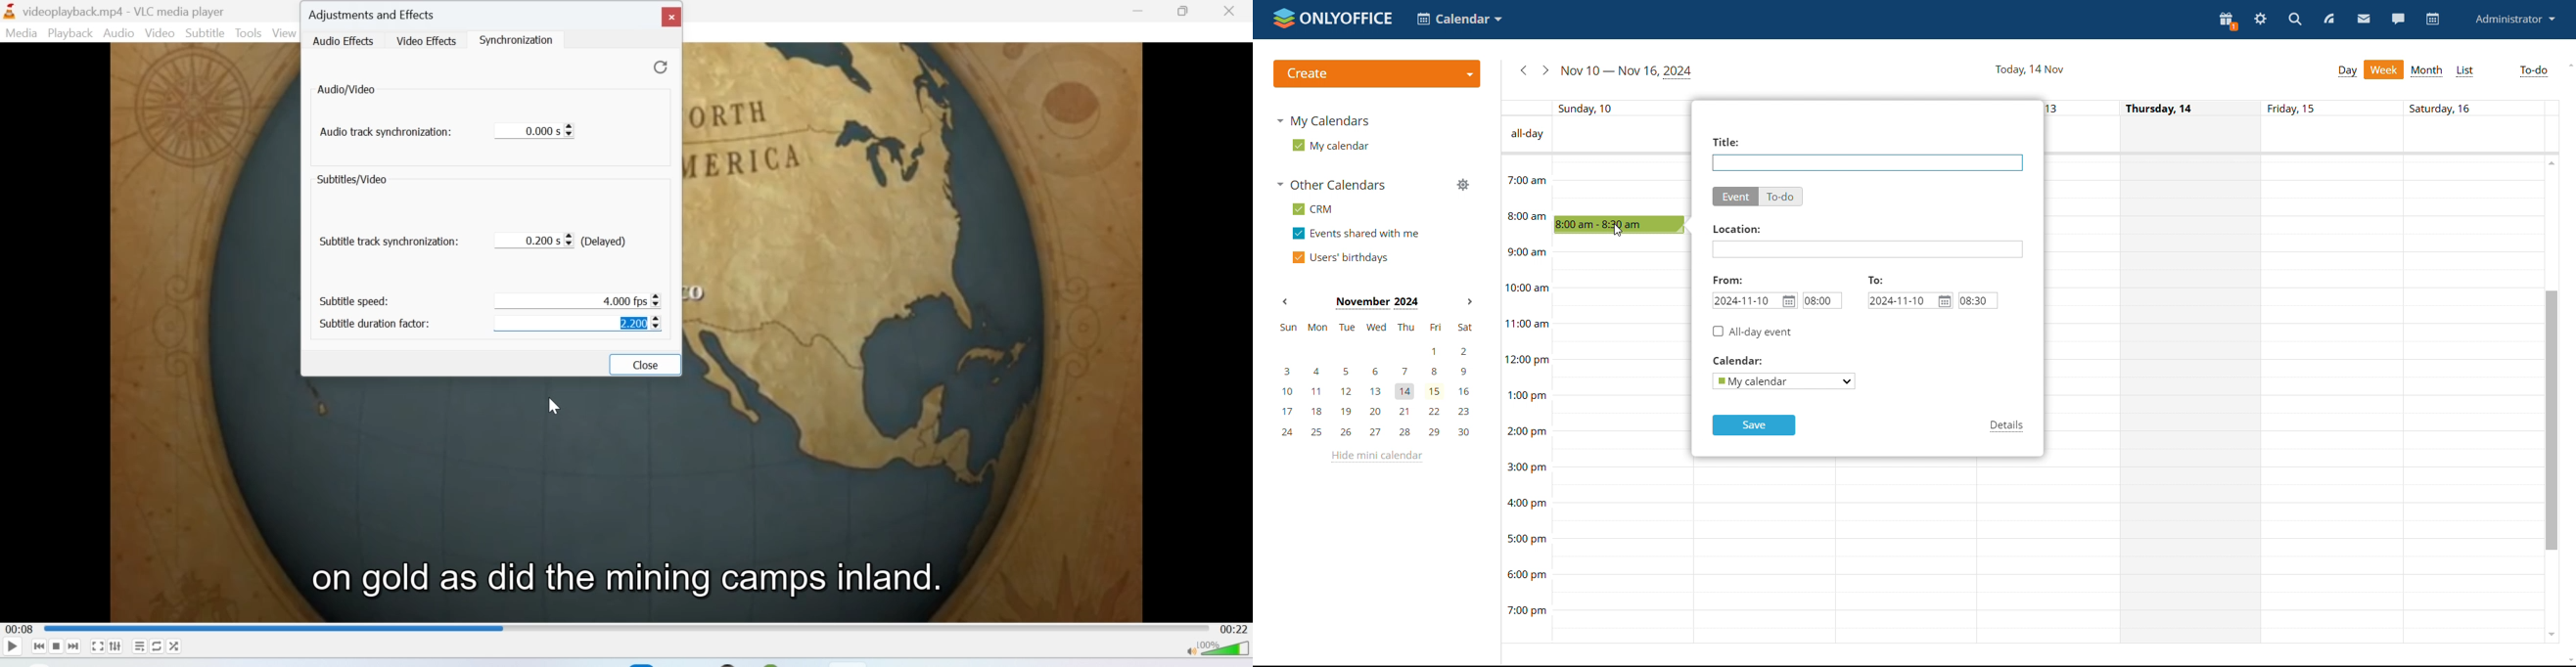  Describe the element at coordinates (1356, 234) in the screenshot. I see `events shared with me` at that location.